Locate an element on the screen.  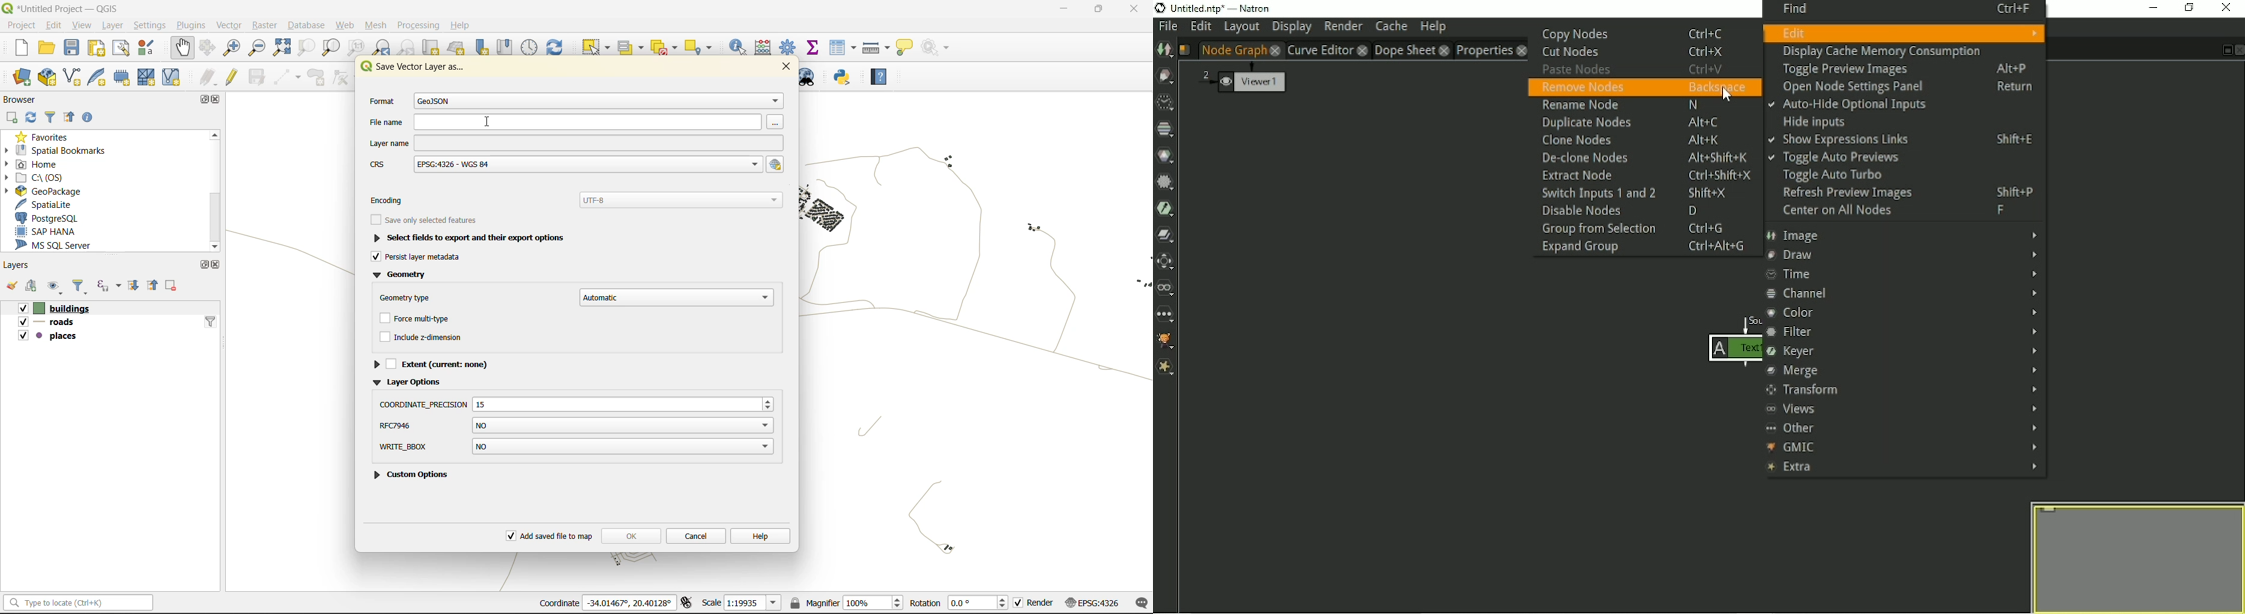
new virtual layer is located at coordinates (170, 78).